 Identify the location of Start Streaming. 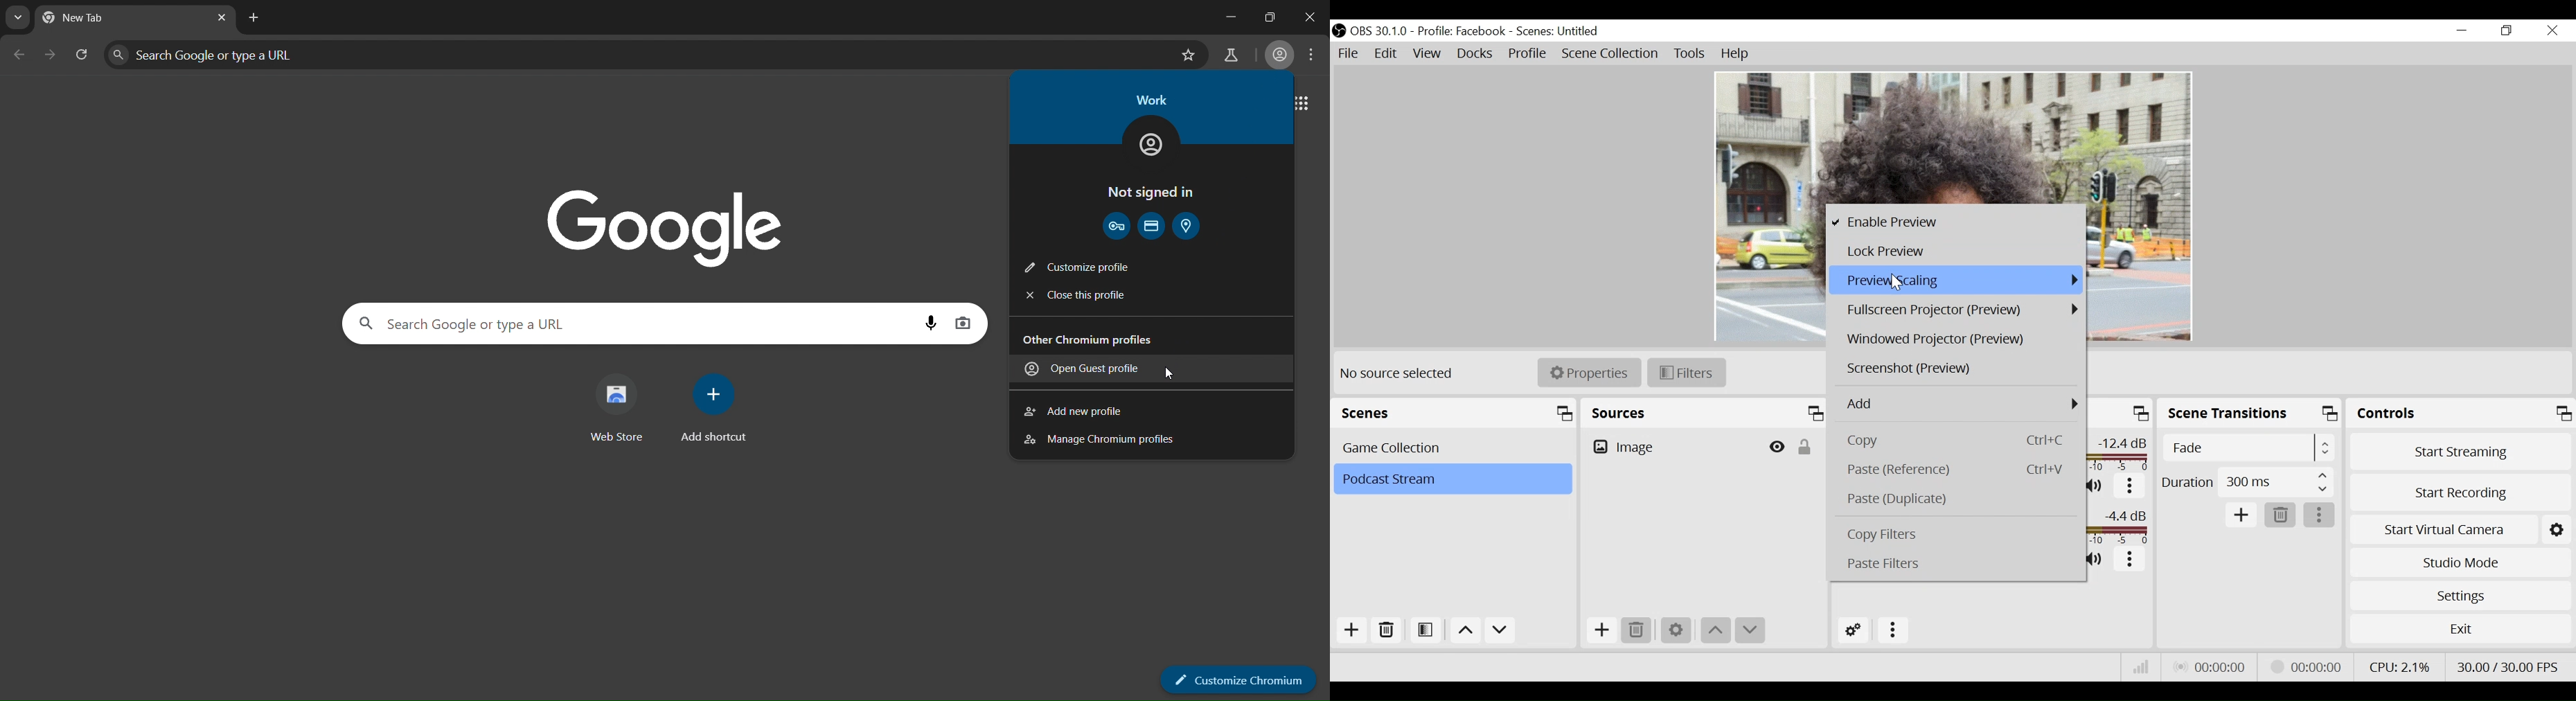
(2460, 450).